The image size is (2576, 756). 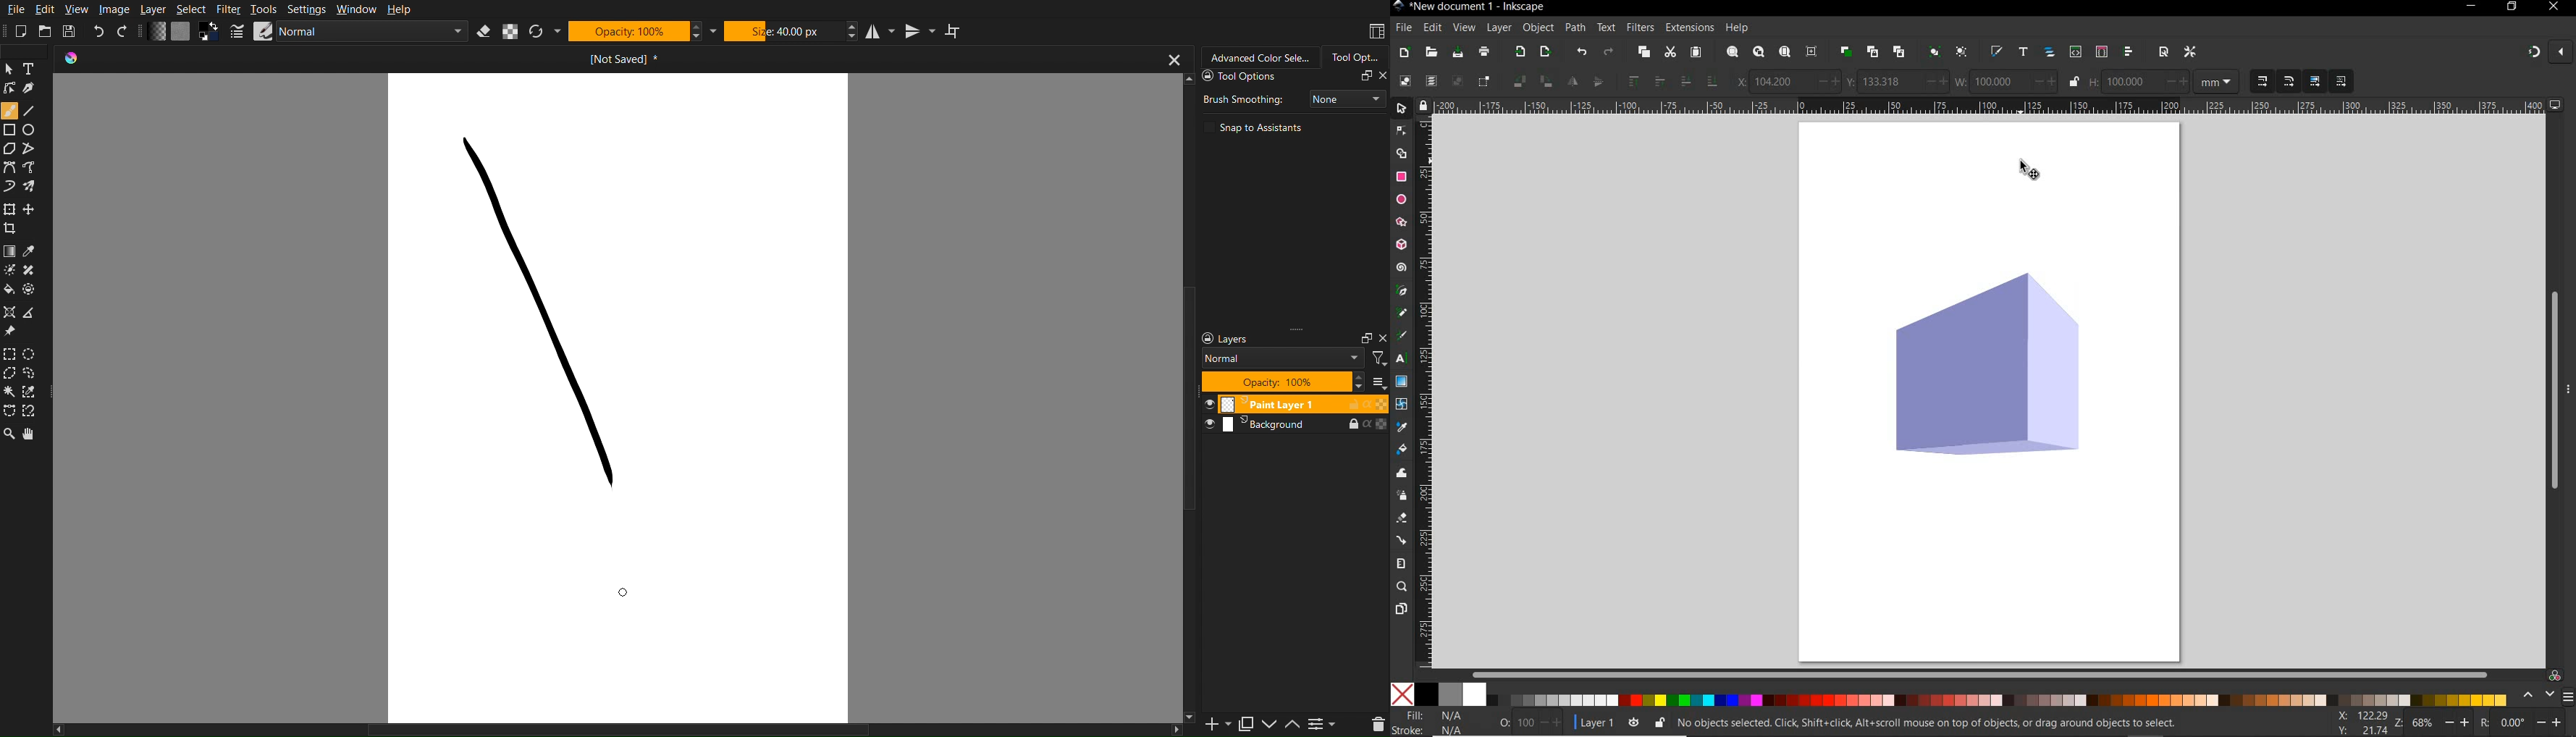 What do you see at coordinates (1631, 722) in the screenshot?
I see `toggle current layer visibility` at bounding box center [1631, 722].